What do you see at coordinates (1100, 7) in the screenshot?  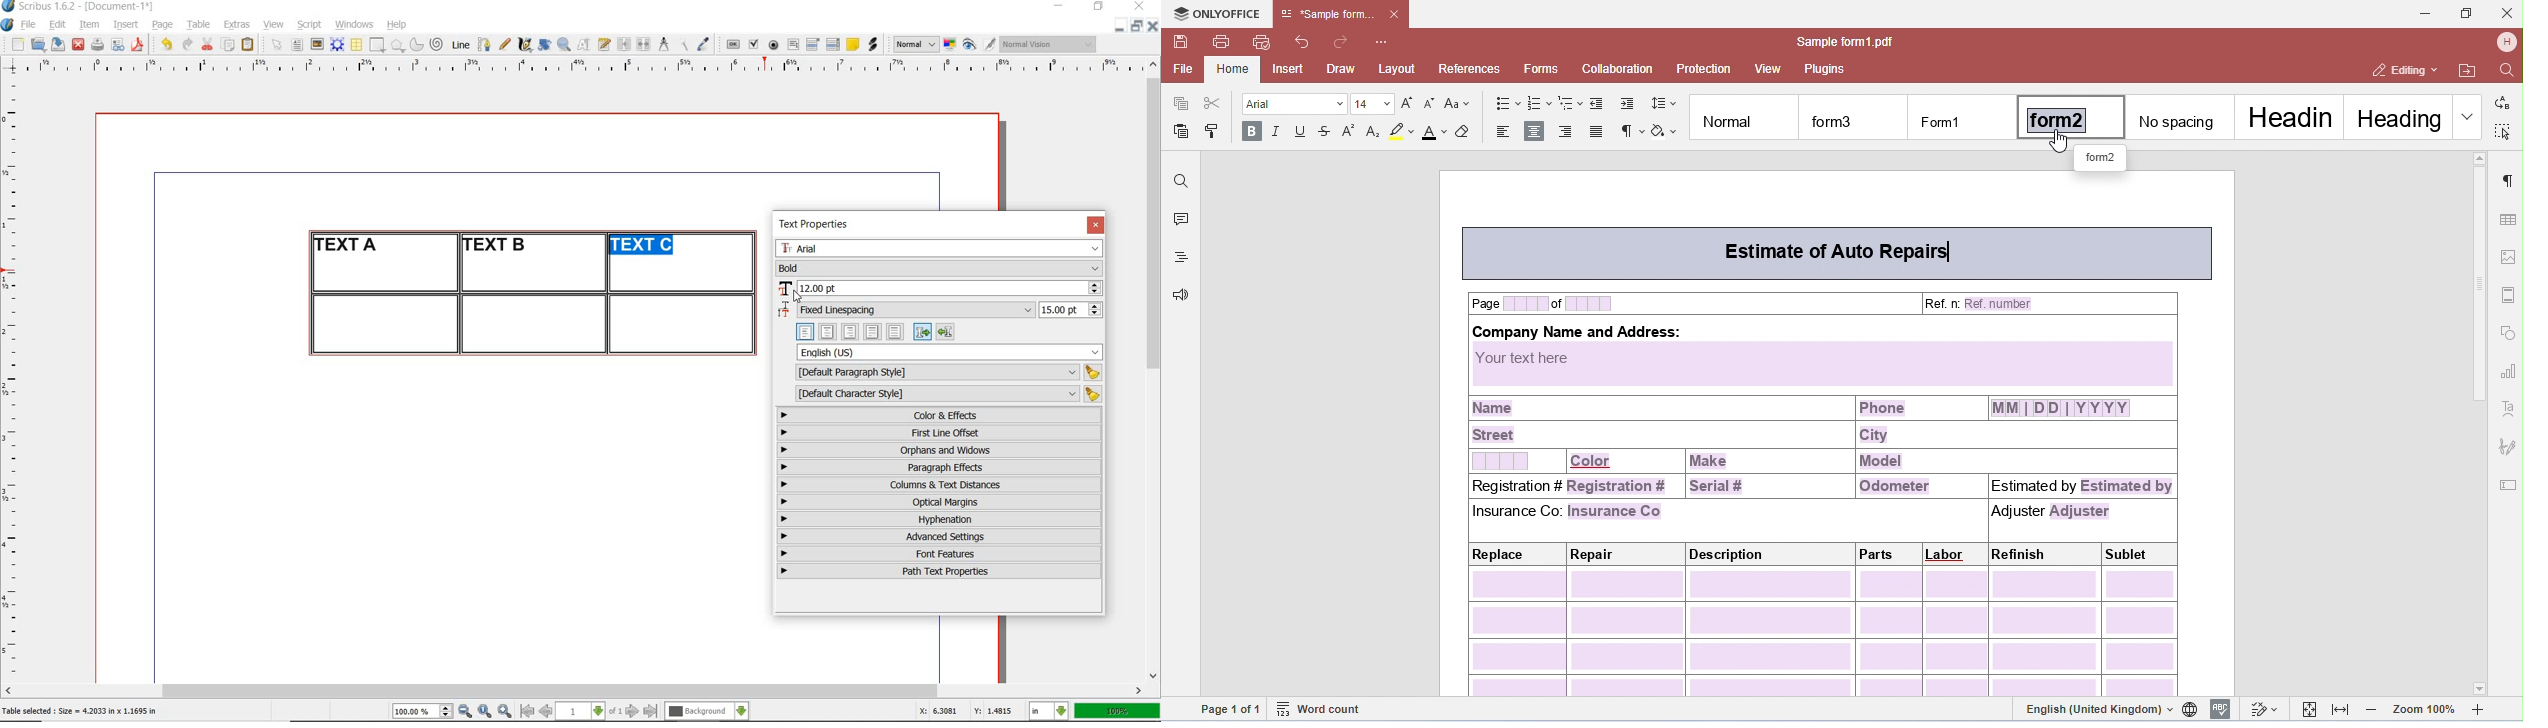 I see `restore` at bounding box center [1100, 7].